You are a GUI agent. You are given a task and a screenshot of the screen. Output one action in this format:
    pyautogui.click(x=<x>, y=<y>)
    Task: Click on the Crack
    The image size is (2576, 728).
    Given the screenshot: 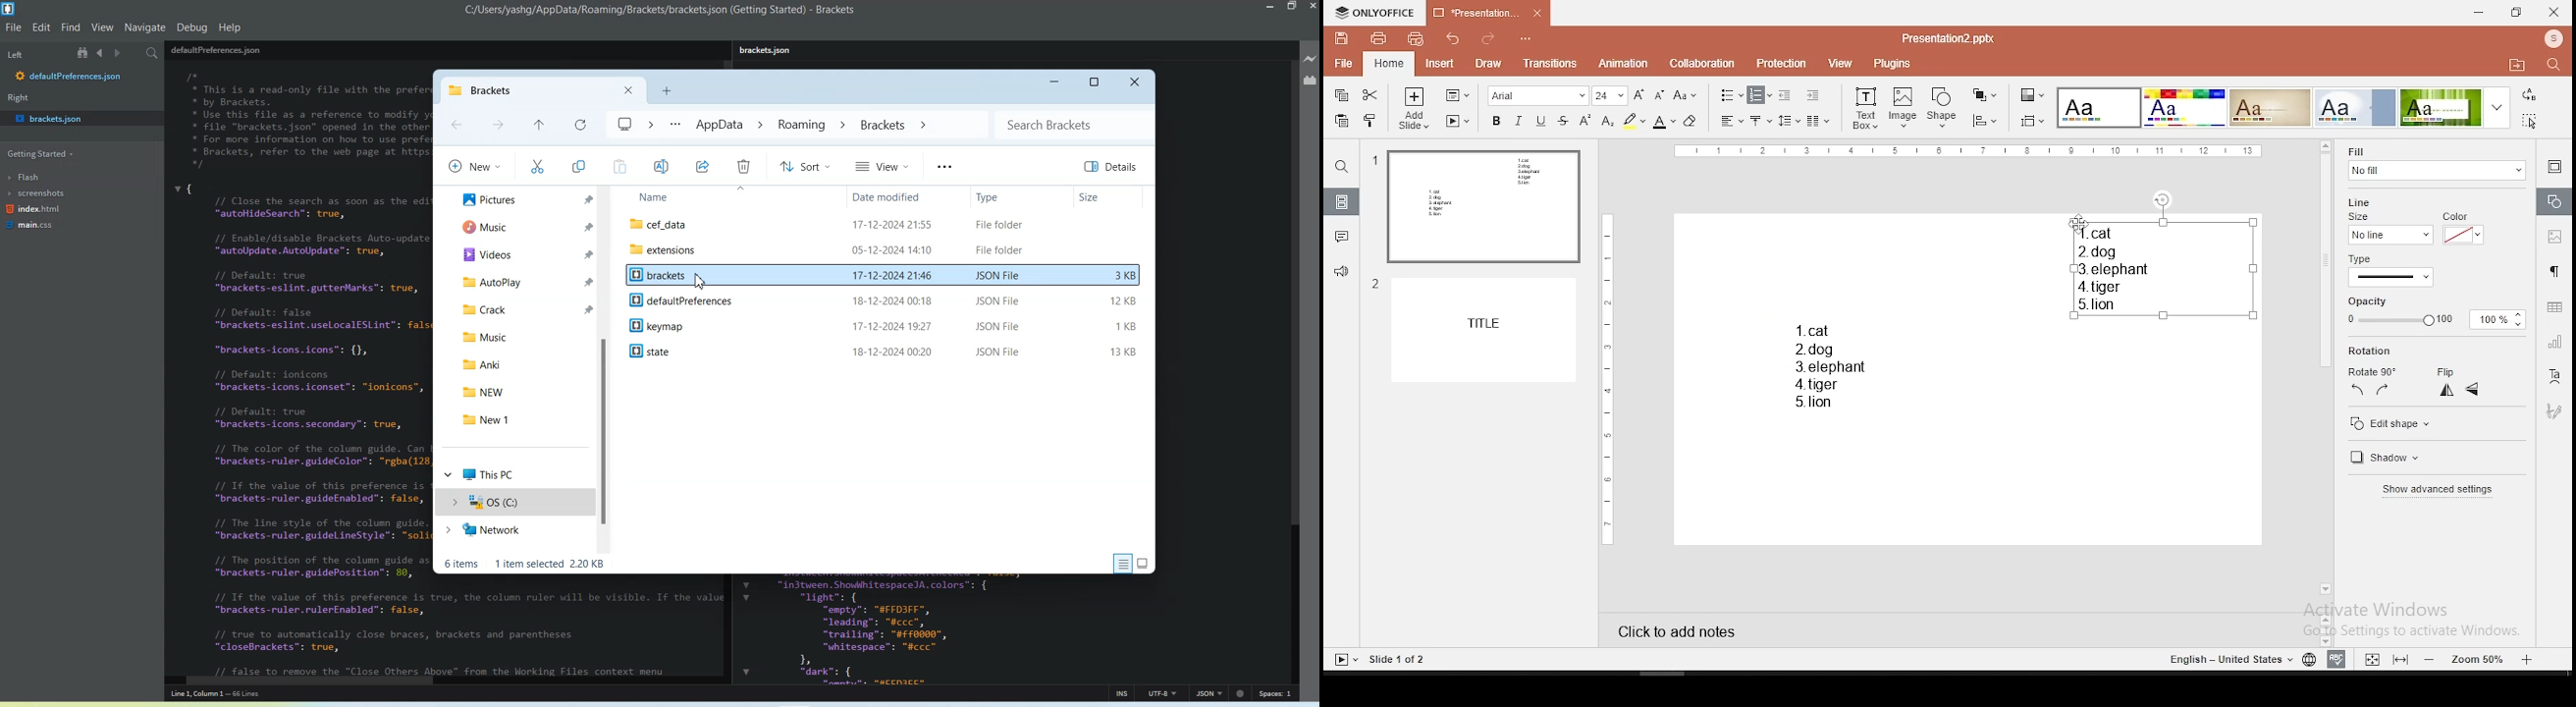 What is the action you would take?
    pyautogui.click(x=520, y=308)
    